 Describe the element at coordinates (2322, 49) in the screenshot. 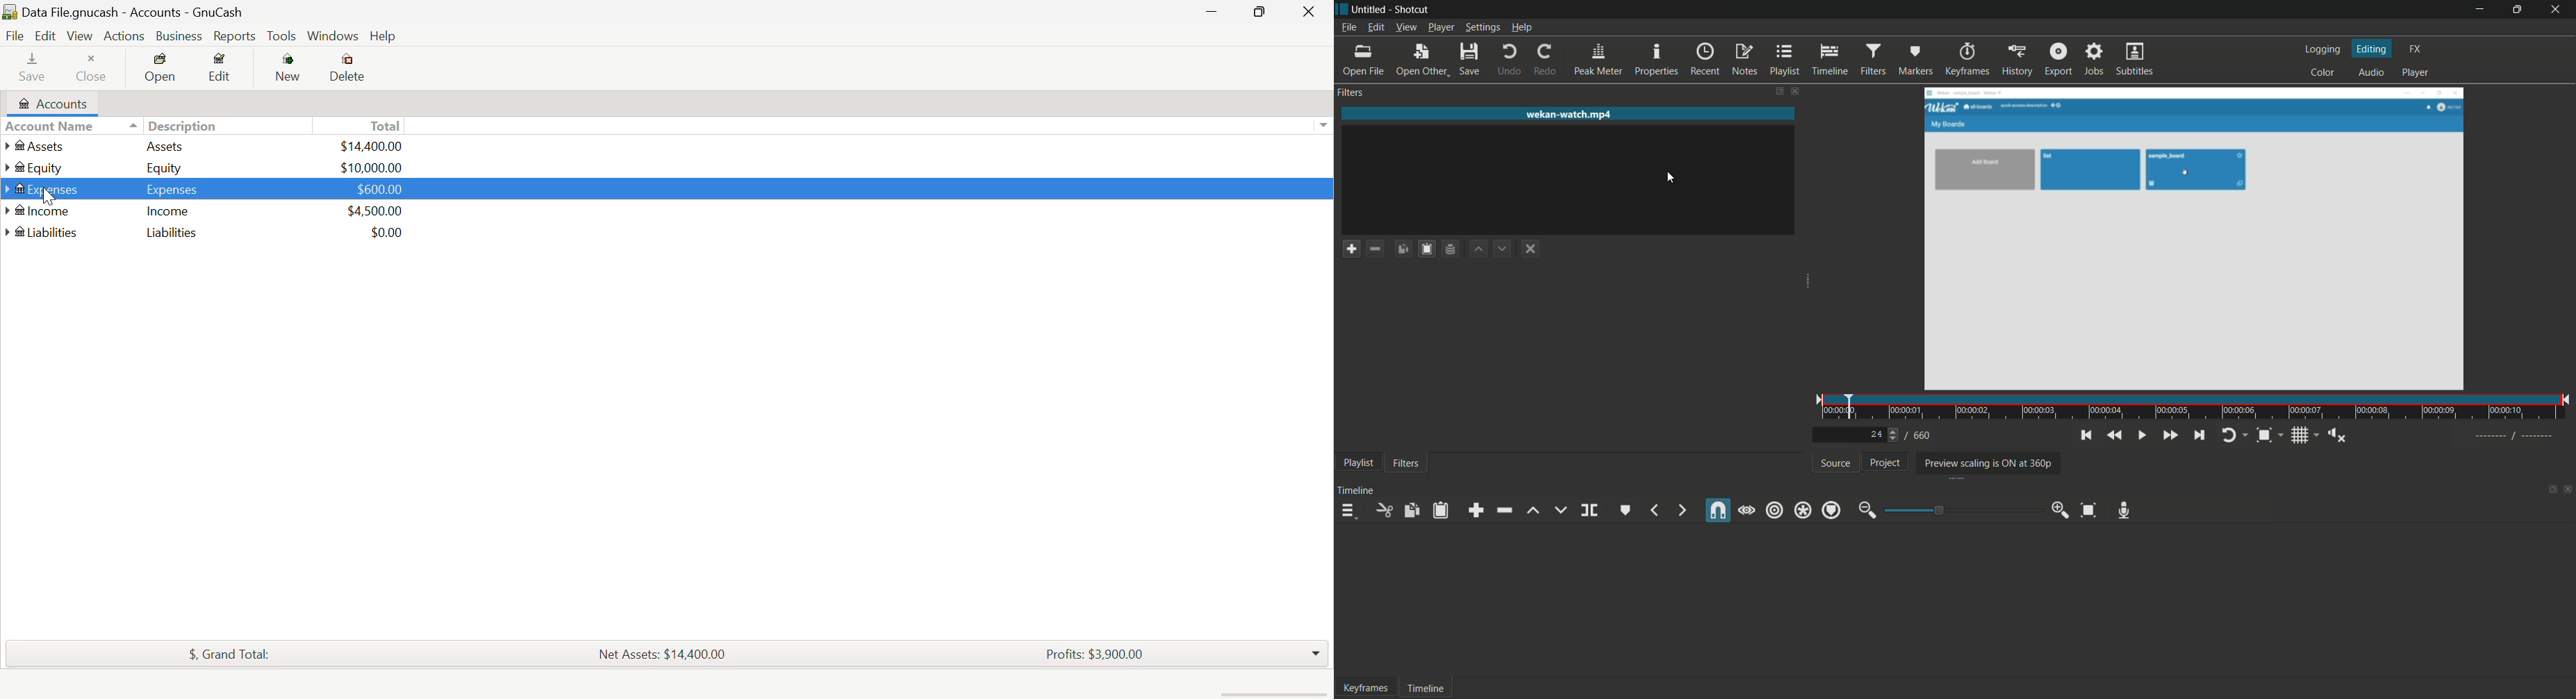

I see `logging` at that location.